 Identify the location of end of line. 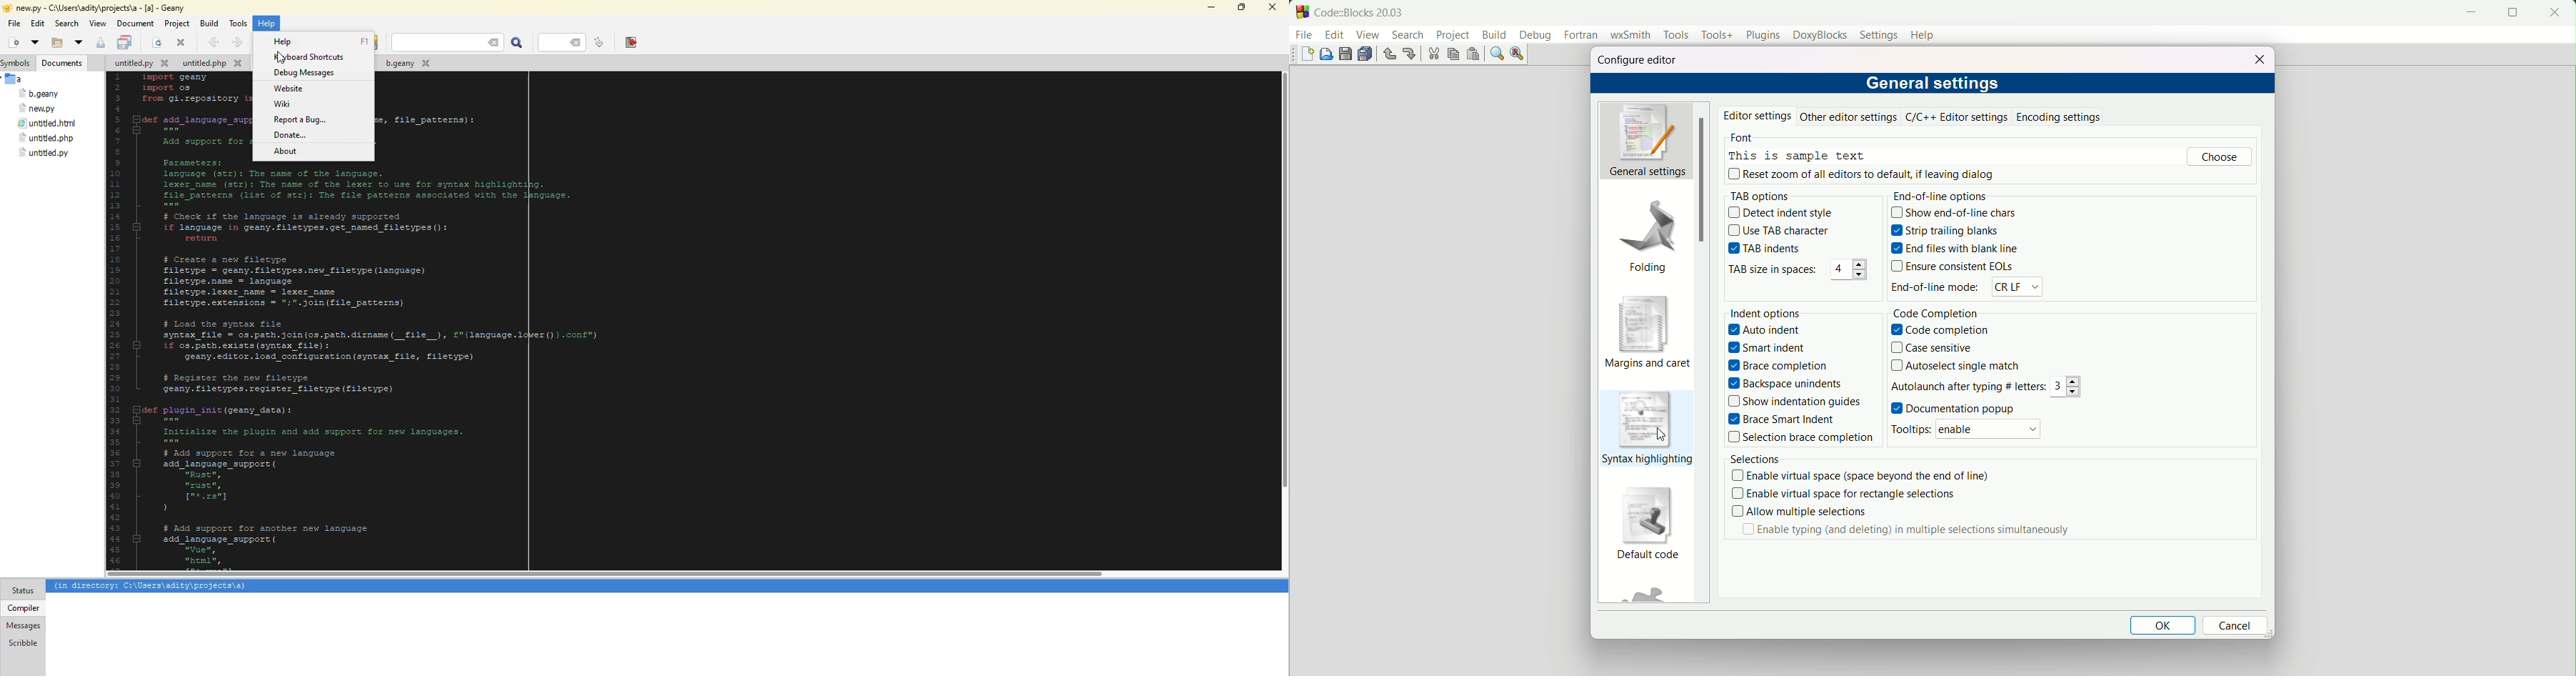
(1944, 196).